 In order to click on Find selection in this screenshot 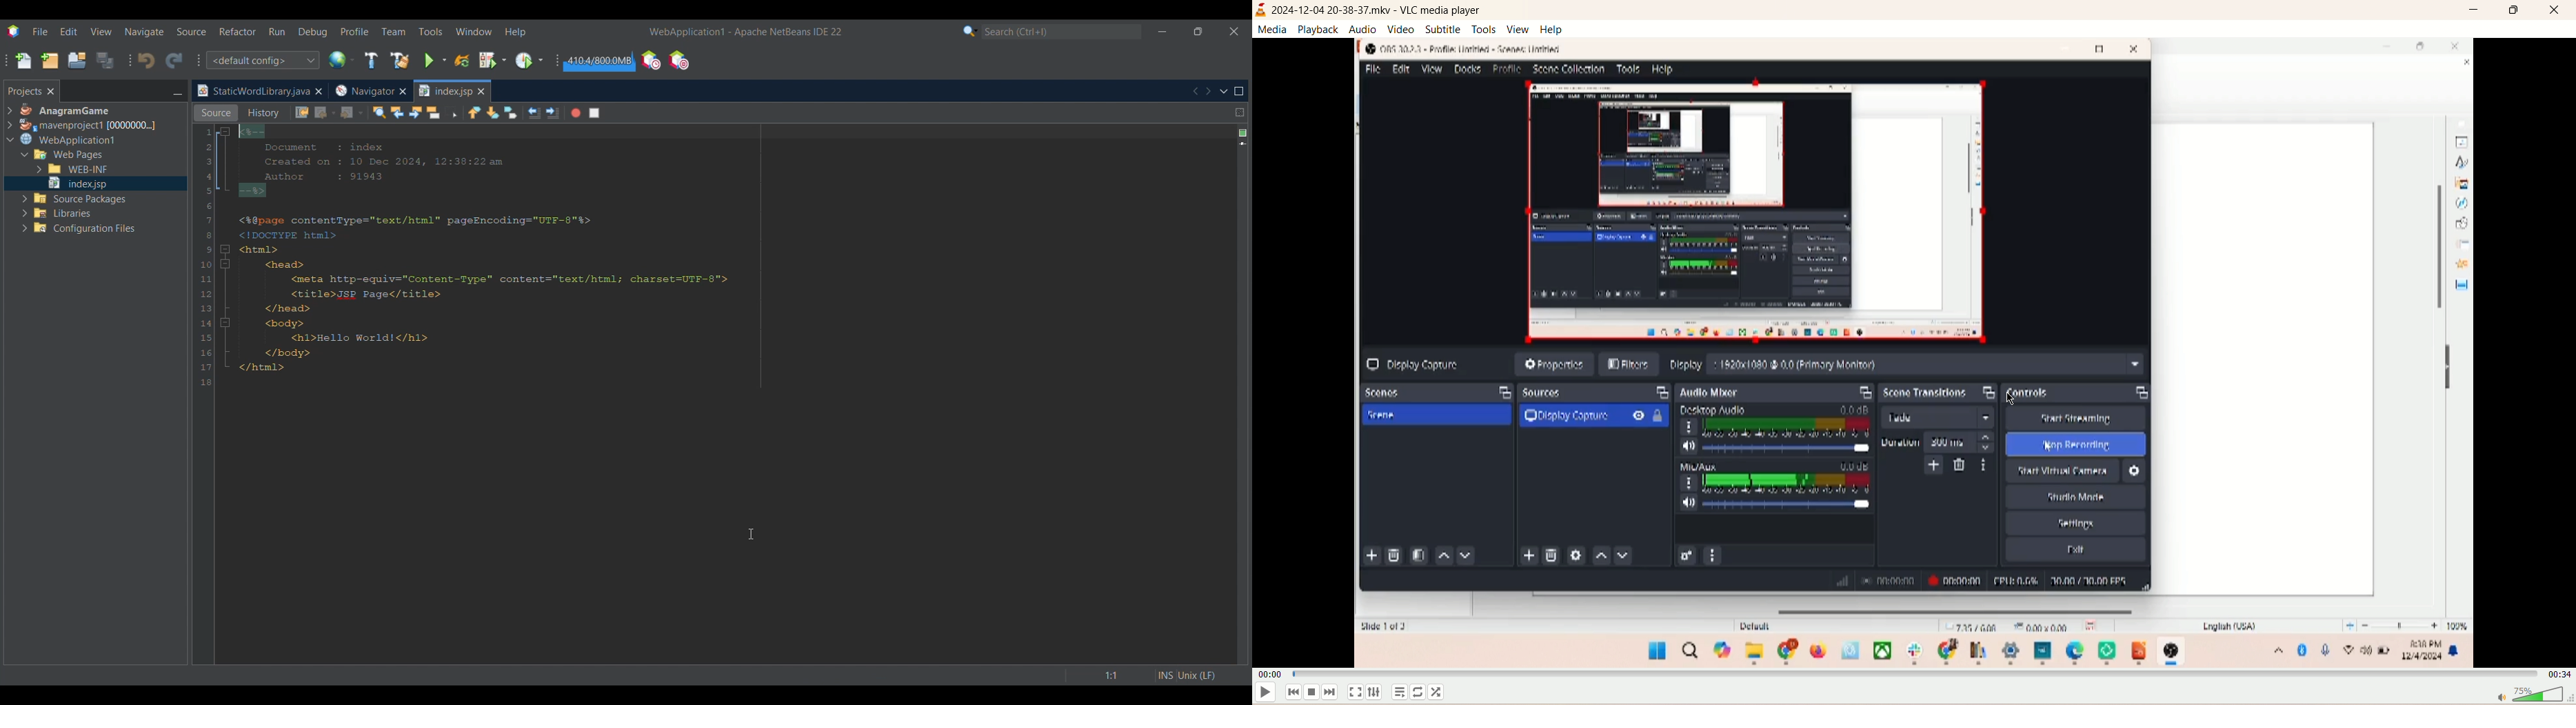, I will do `click(379, 112)`.